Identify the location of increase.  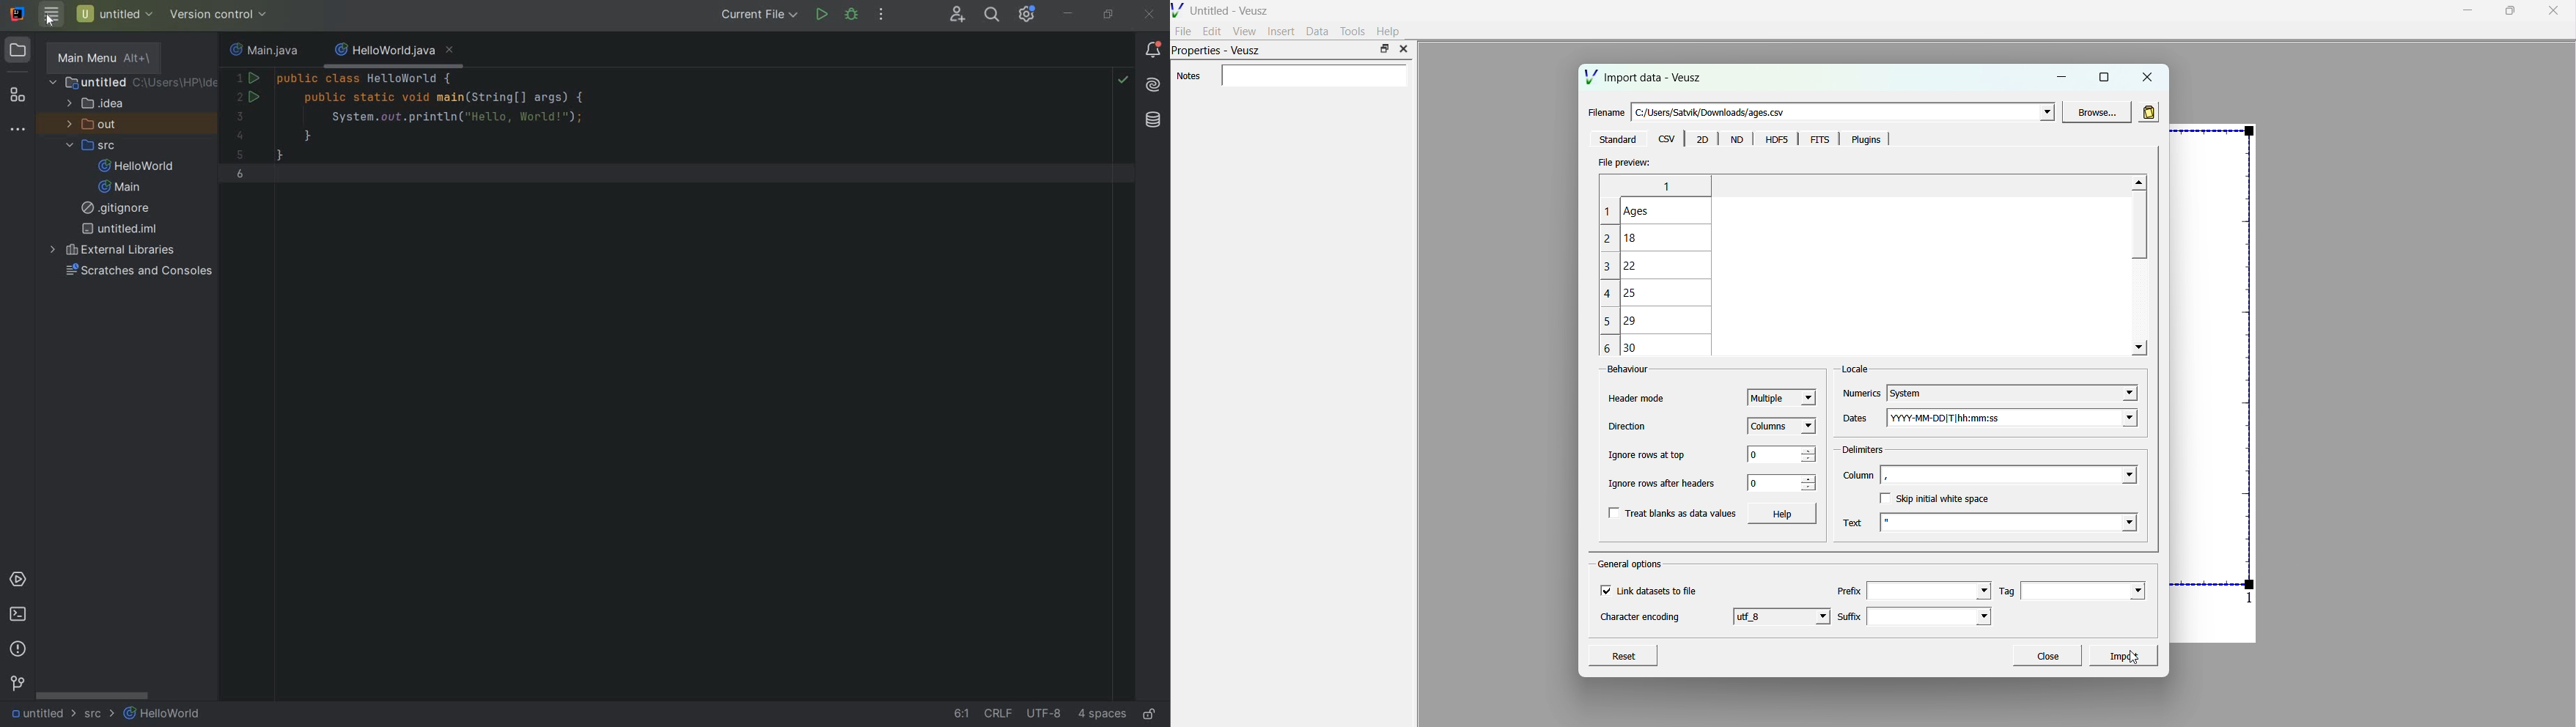
(1809, 451).